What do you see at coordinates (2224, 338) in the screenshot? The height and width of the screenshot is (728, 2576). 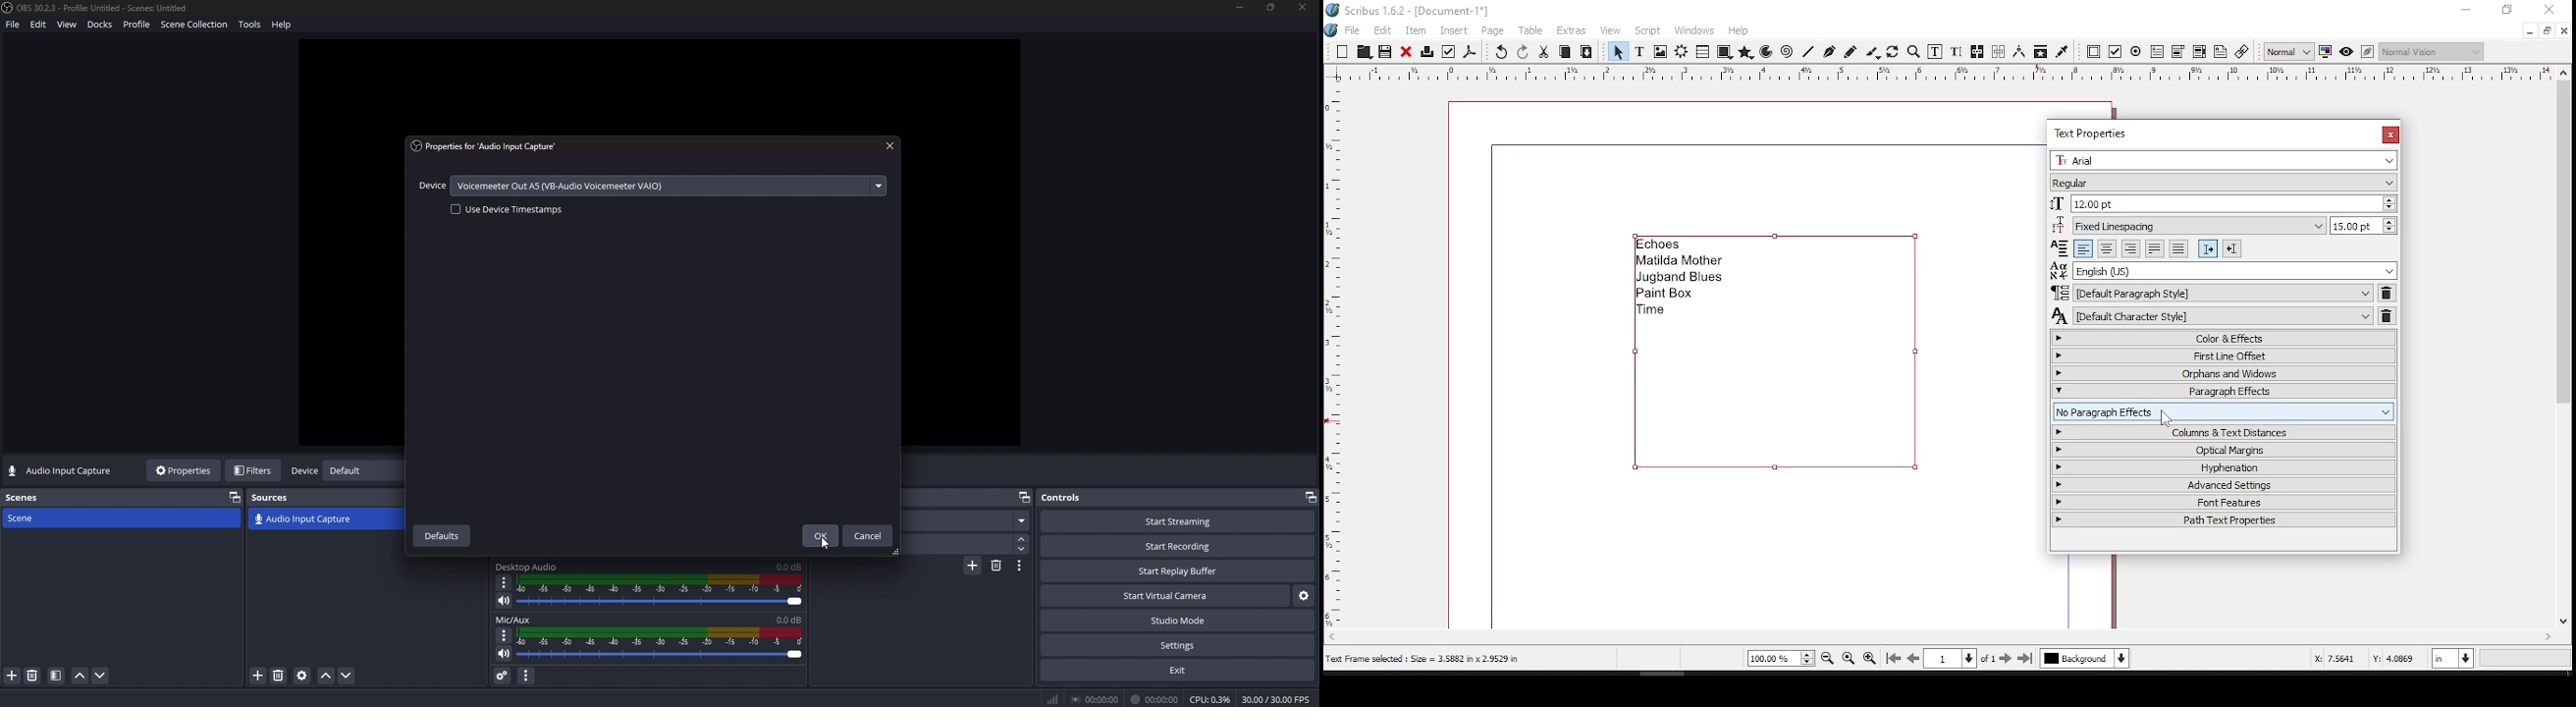 I see `color and effects` at bounding box center [2224, 338].